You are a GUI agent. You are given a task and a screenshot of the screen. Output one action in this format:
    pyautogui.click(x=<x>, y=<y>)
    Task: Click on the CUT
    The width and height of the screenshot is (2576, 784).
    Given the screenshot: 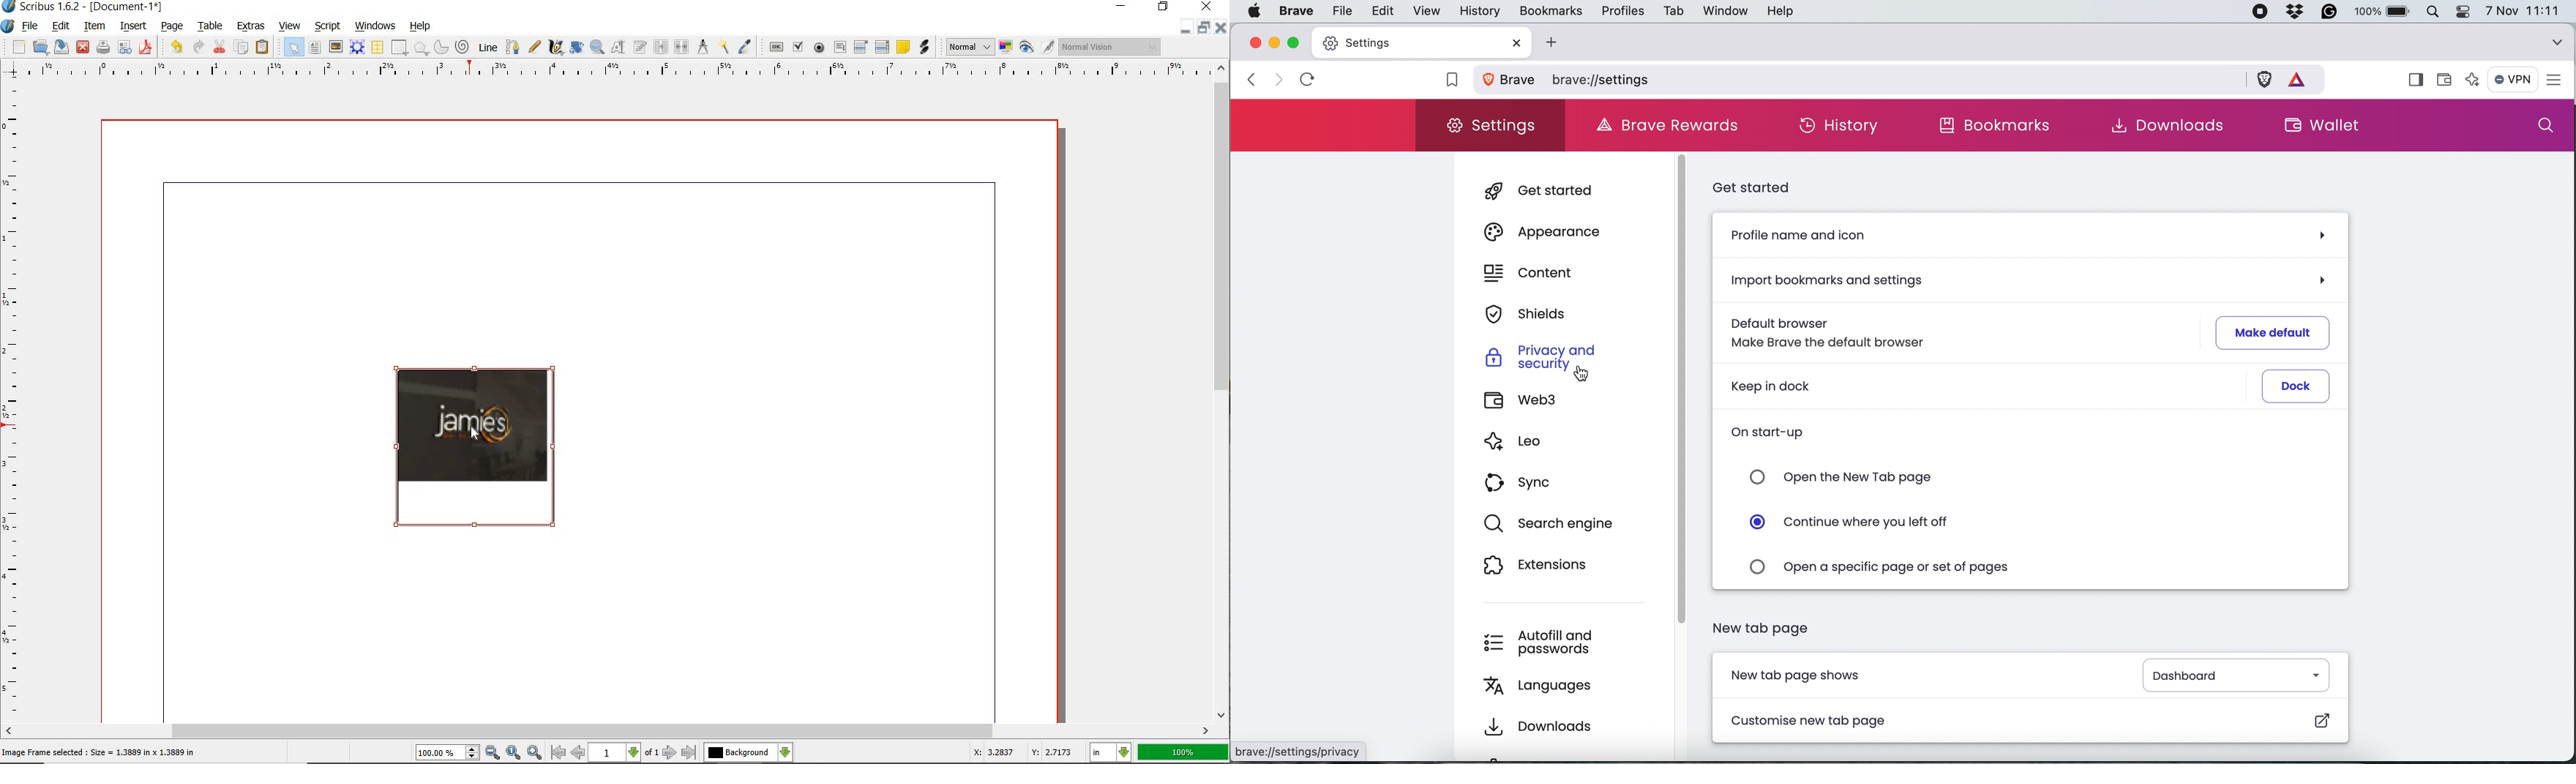 What is the action you would take?
    pyautogui.click(x=219, y=48)
    